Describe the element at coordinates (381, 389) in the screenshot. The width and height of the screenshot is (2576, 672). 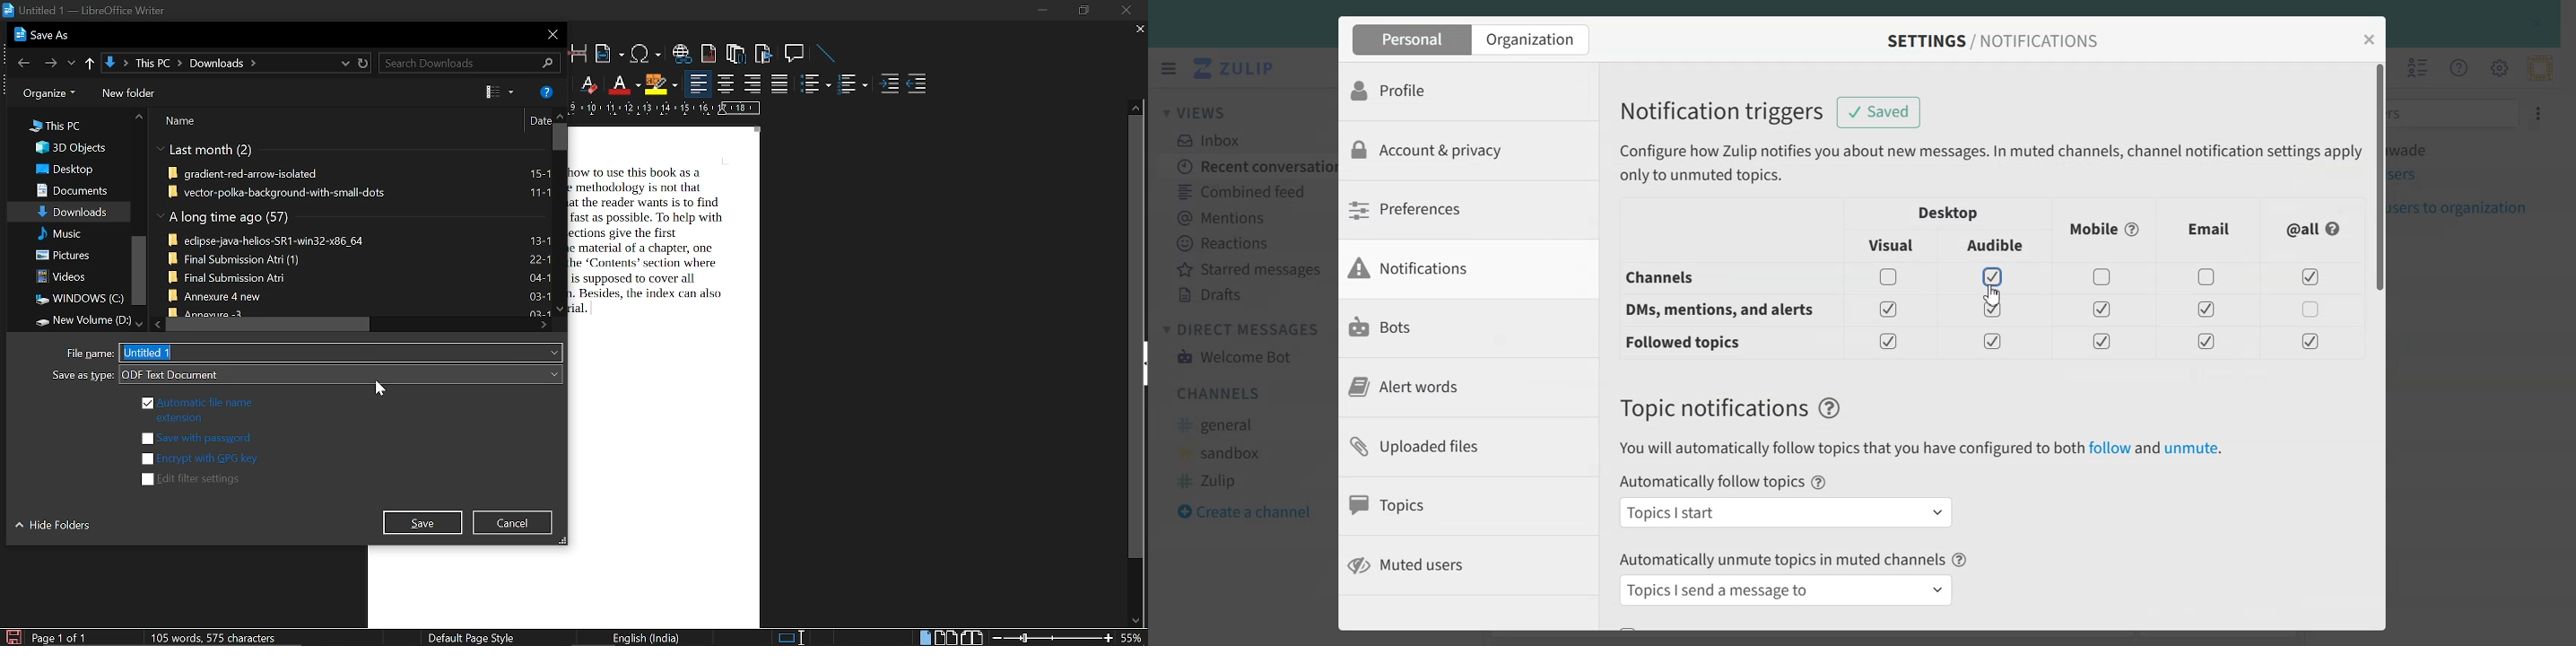
I see `Cursor` at that location.